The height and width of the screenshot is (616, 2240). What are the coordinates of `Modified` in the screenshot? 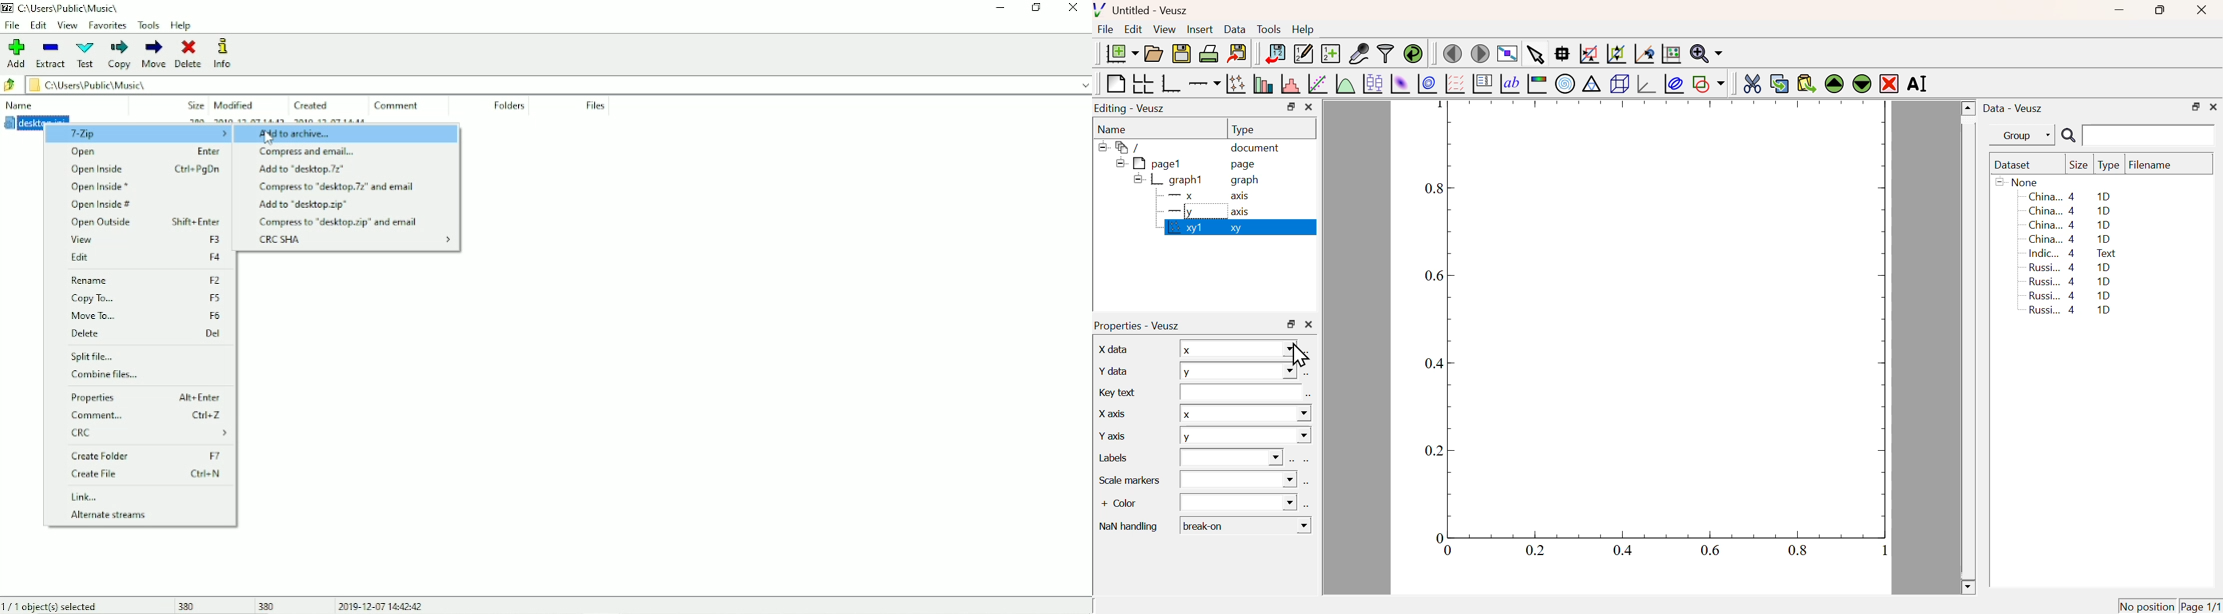 It's located at (235, 105).